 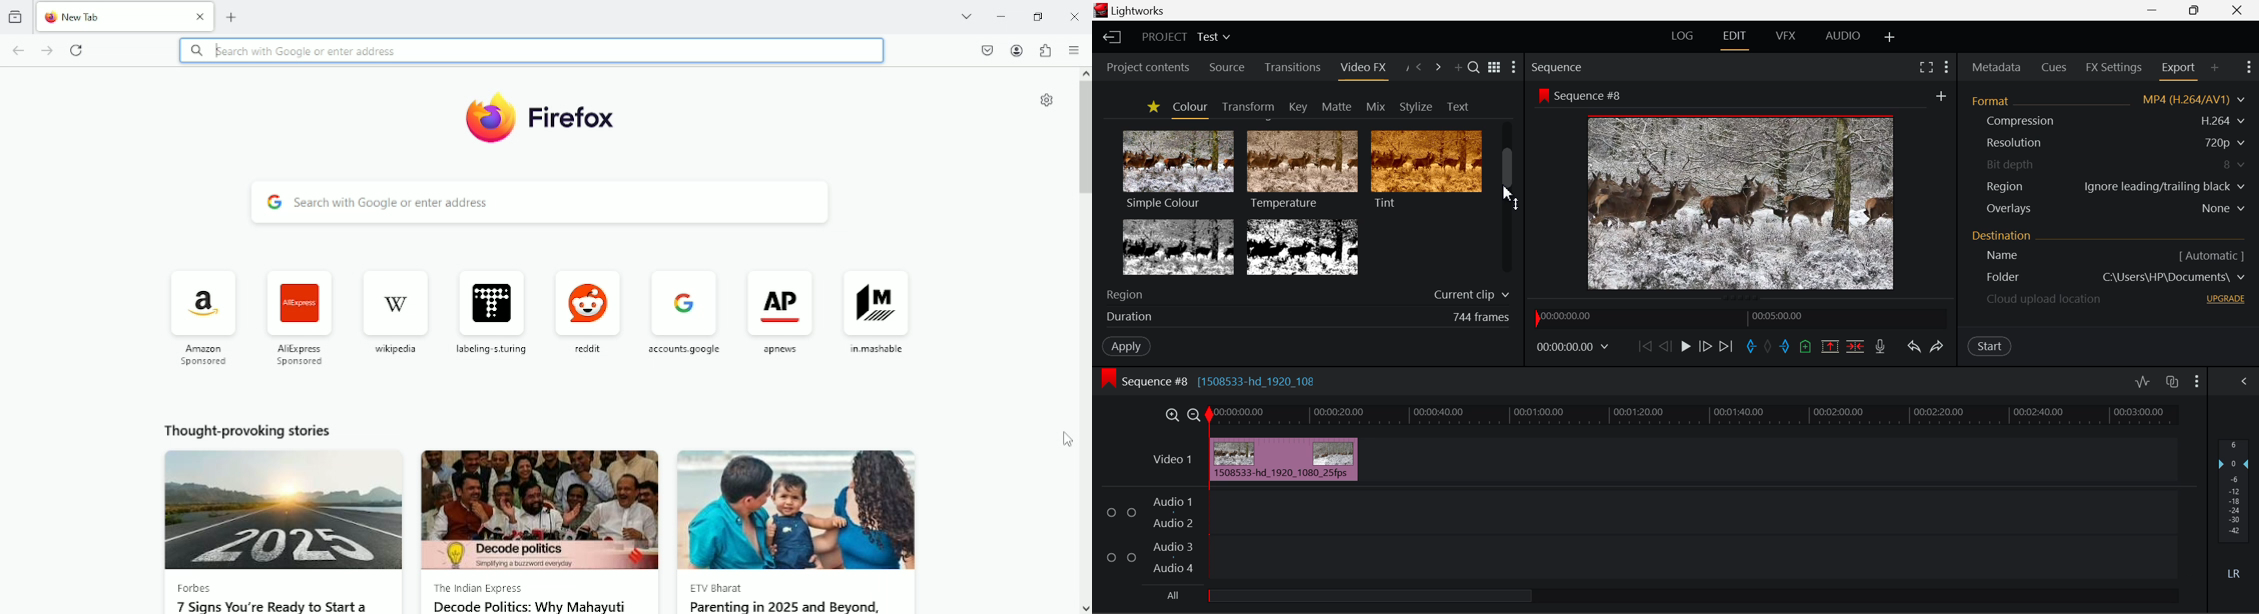 I want to click on Transitions, so click(x=1291, y=67).